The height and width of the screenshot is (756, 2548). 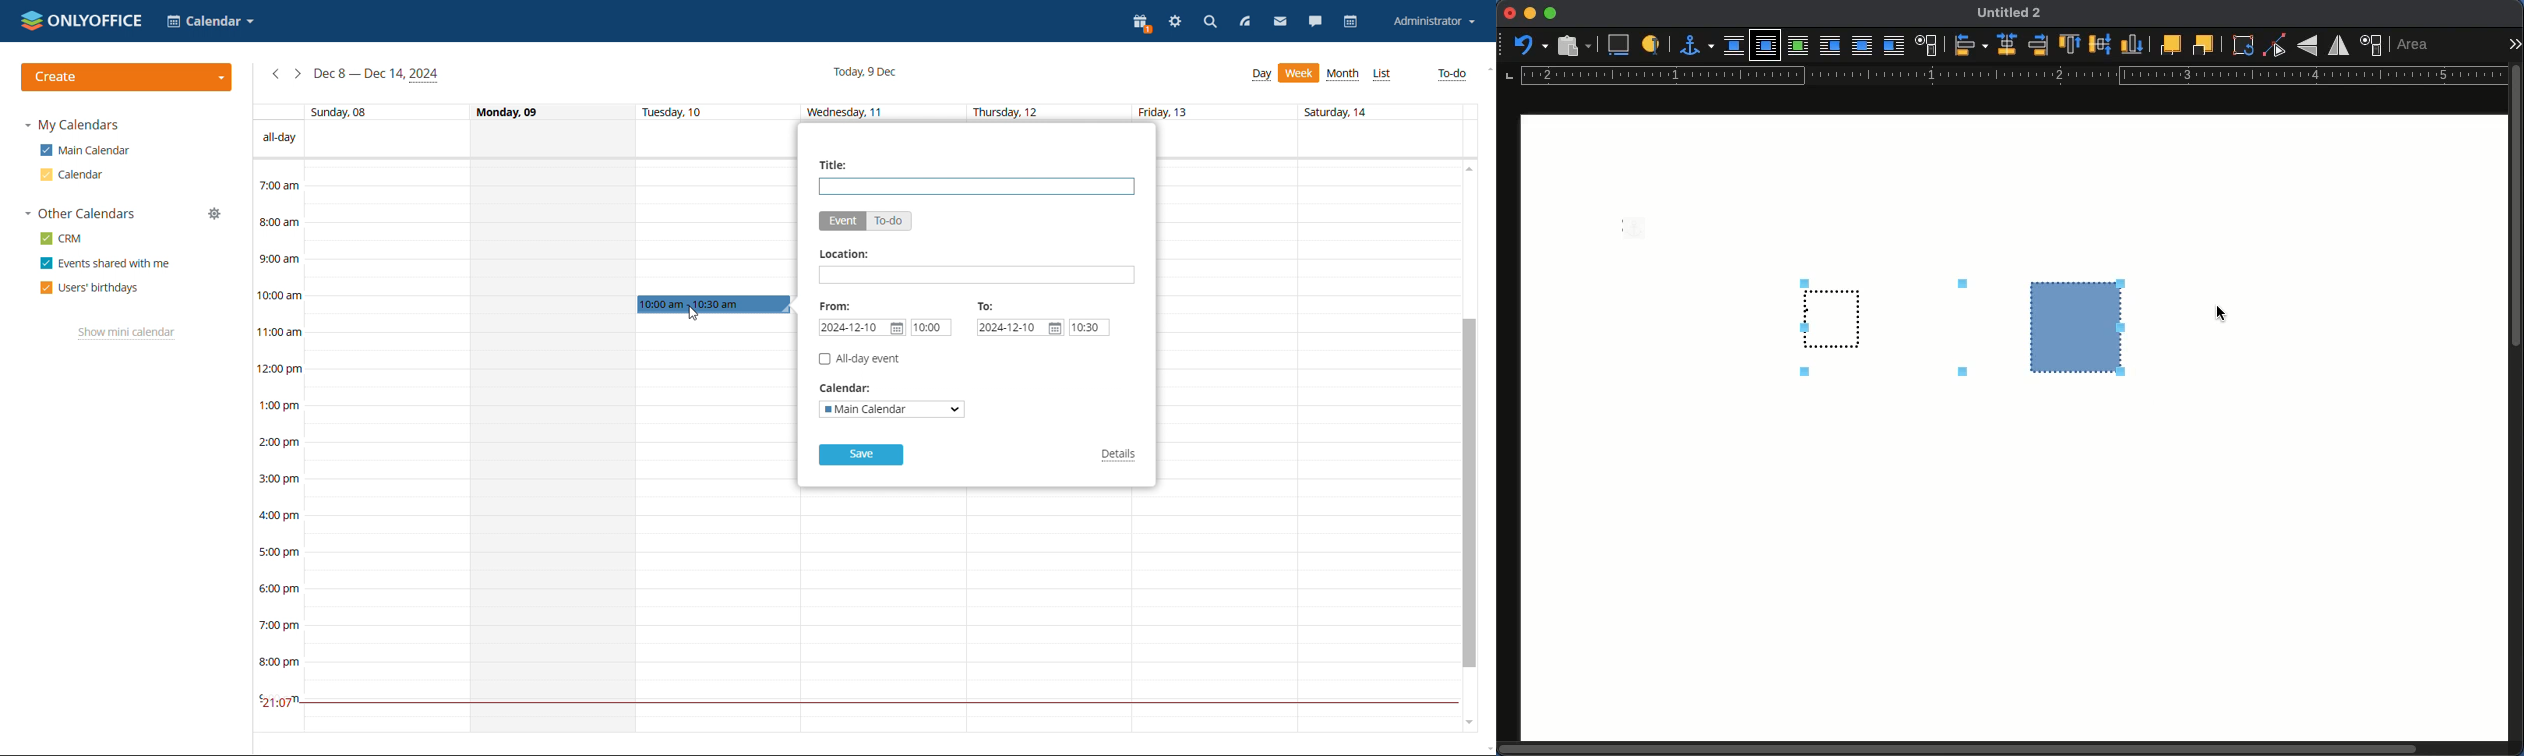 I want to click on top, so click(x=2070, y=45).